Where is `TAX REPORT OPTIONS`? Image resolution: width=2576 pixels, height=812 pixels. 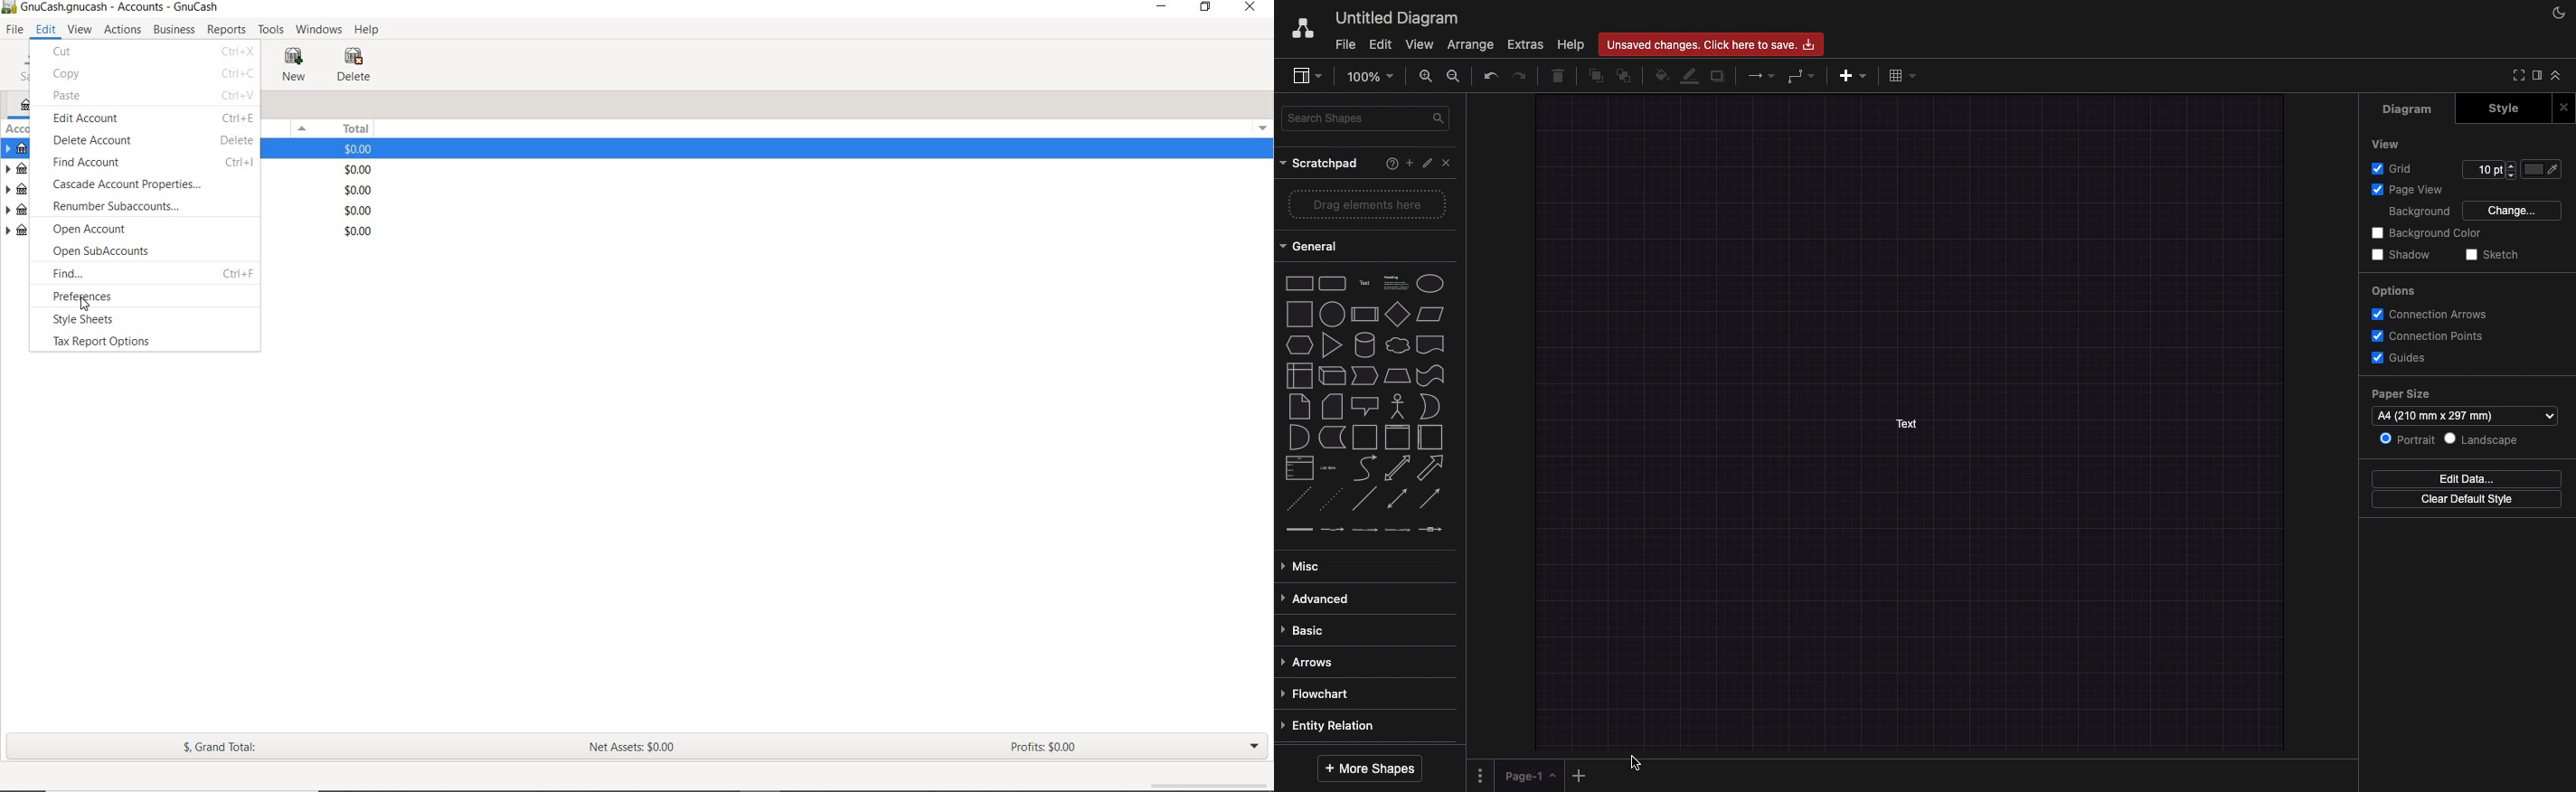 TAX REPORT OPTIONS is located at coordinates (112, 342).